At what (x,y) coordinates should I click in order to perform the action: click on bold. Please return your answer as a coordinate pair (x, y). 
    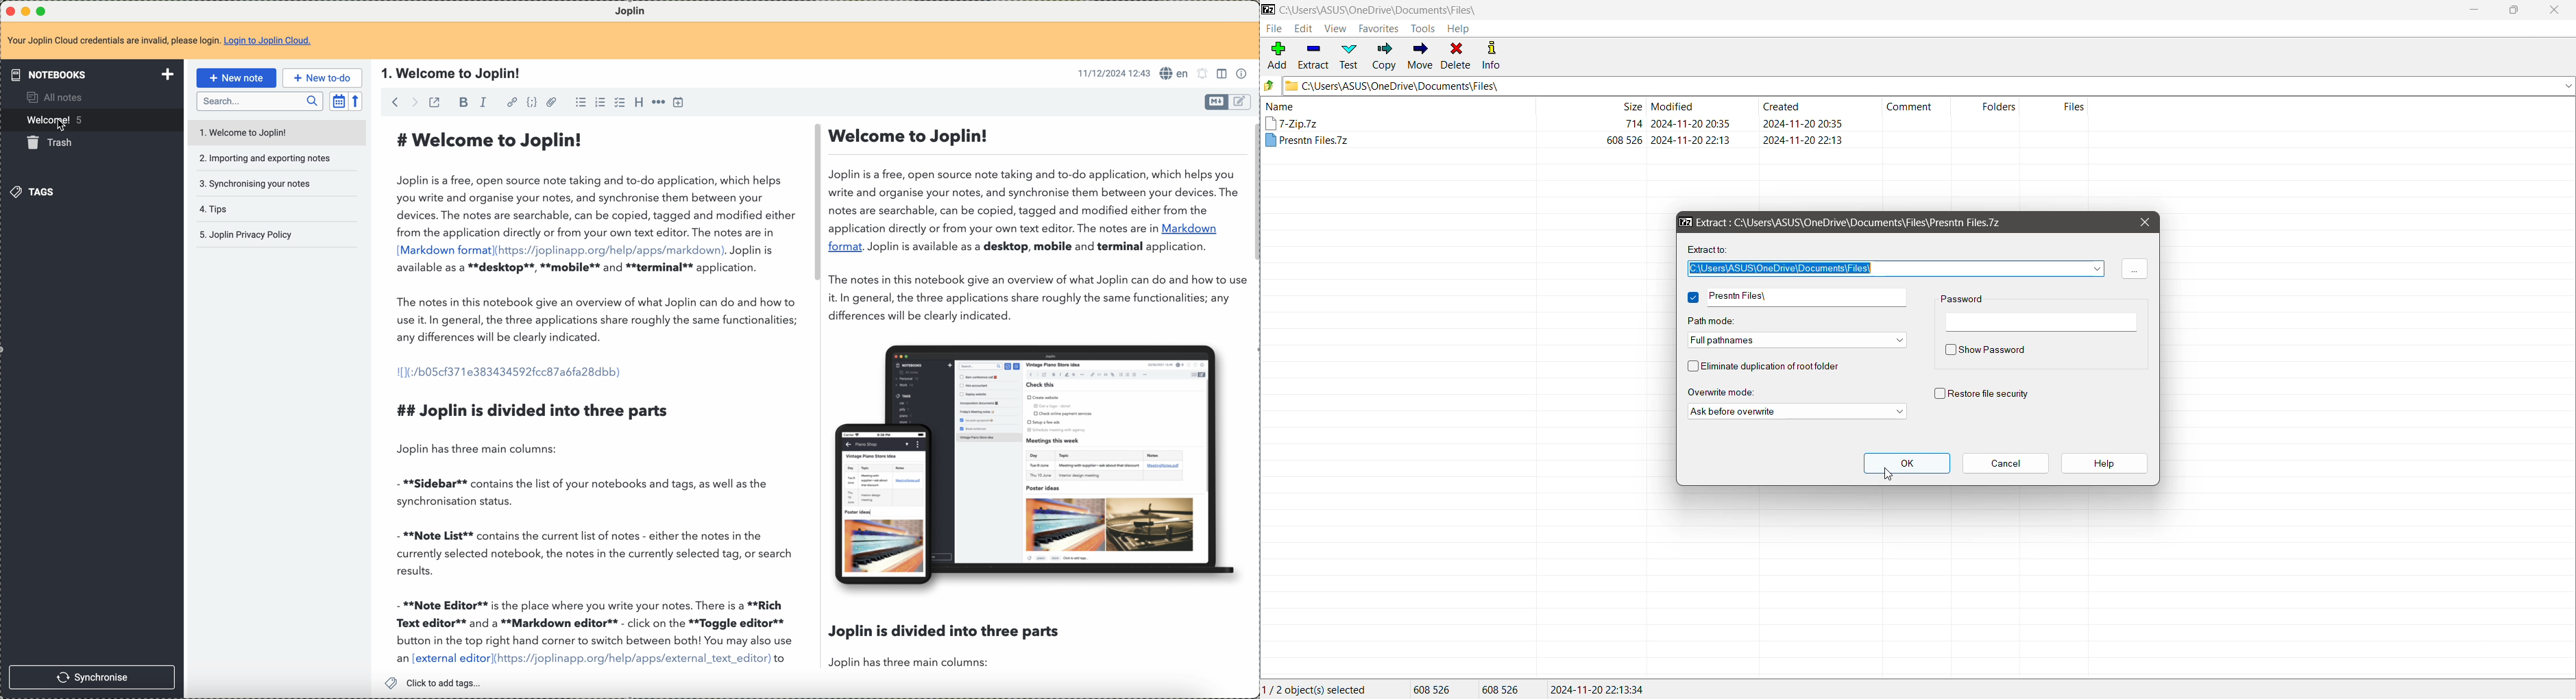
    Looking at the image, I should click on (462, 104).